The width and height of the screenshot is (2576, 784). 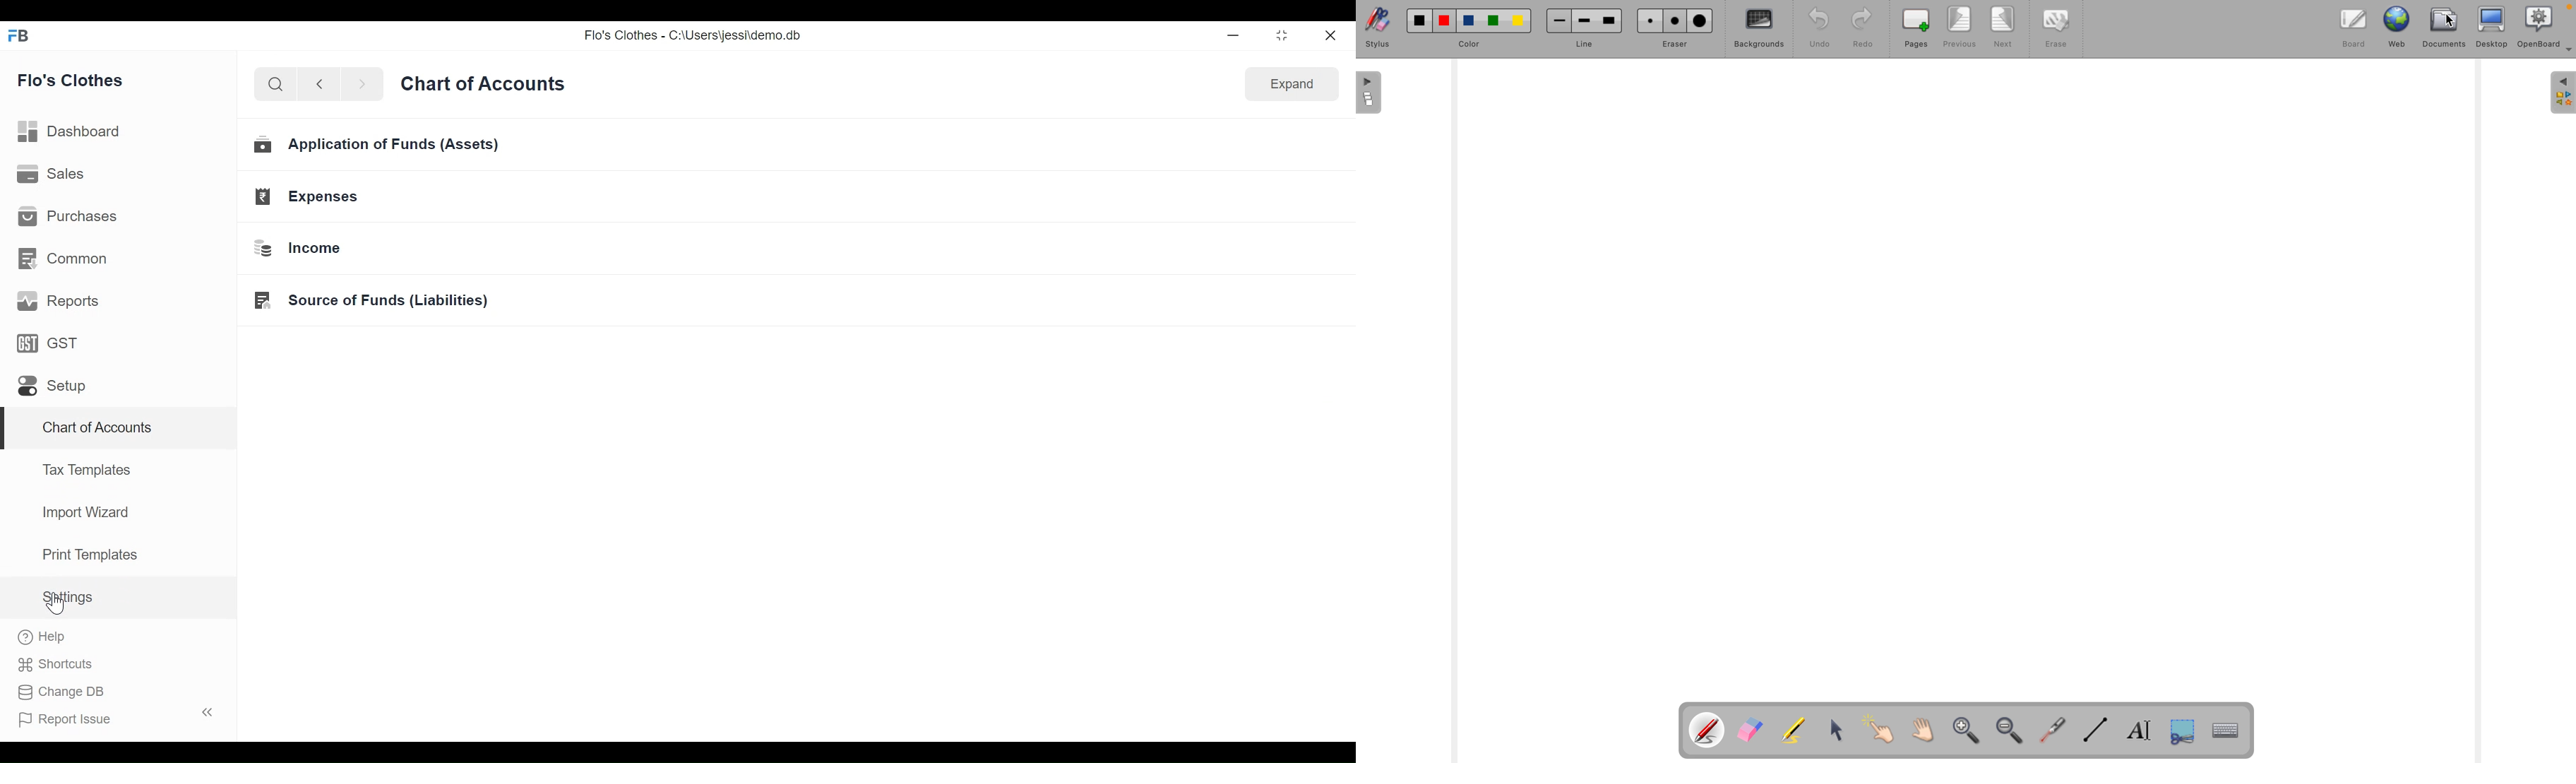 I want to click on Chart of Accounts, so click(x=481, y=83).